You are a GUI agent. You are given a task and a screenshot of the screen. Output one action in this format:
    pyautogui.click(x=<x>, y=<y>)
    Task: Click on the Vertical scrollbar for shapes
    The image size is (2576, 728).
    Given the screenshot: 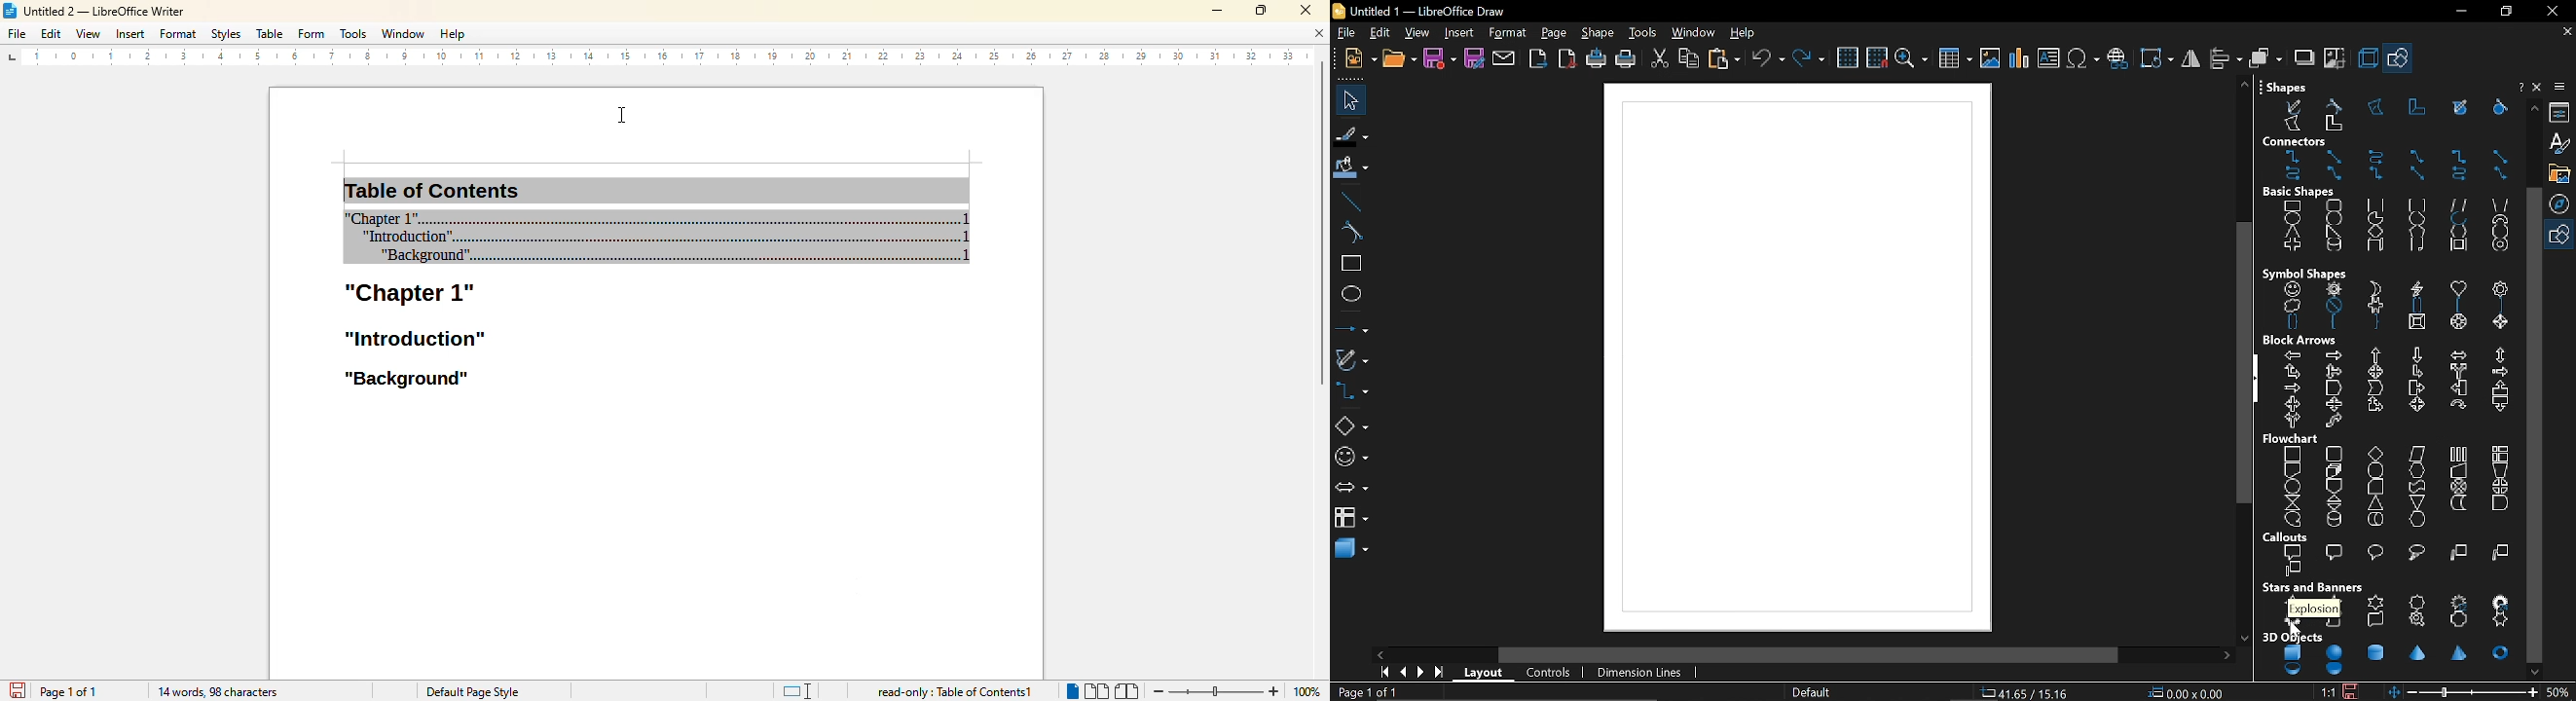 What is the action you would take?
    pyautogui.click(x=2536, y=424)
    